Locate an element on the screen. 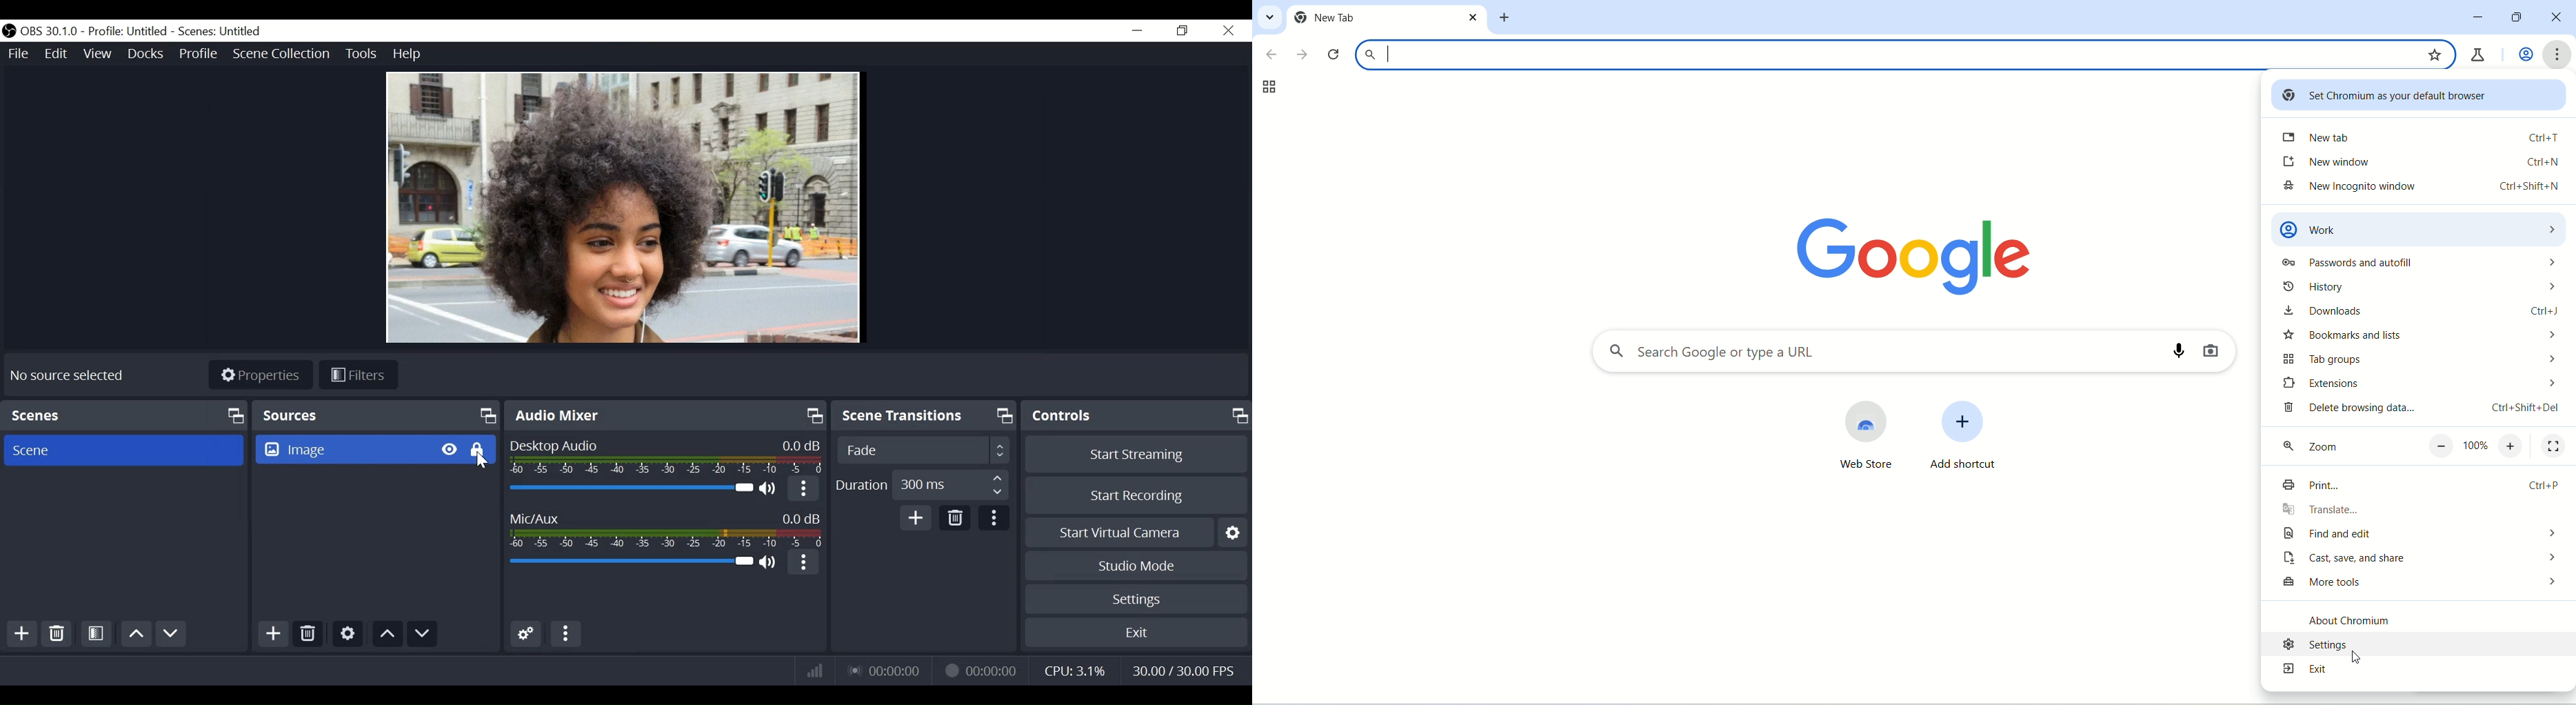 The width and height of the screenshot is (2576, 728). go back is located at coordinates (1269, 56).